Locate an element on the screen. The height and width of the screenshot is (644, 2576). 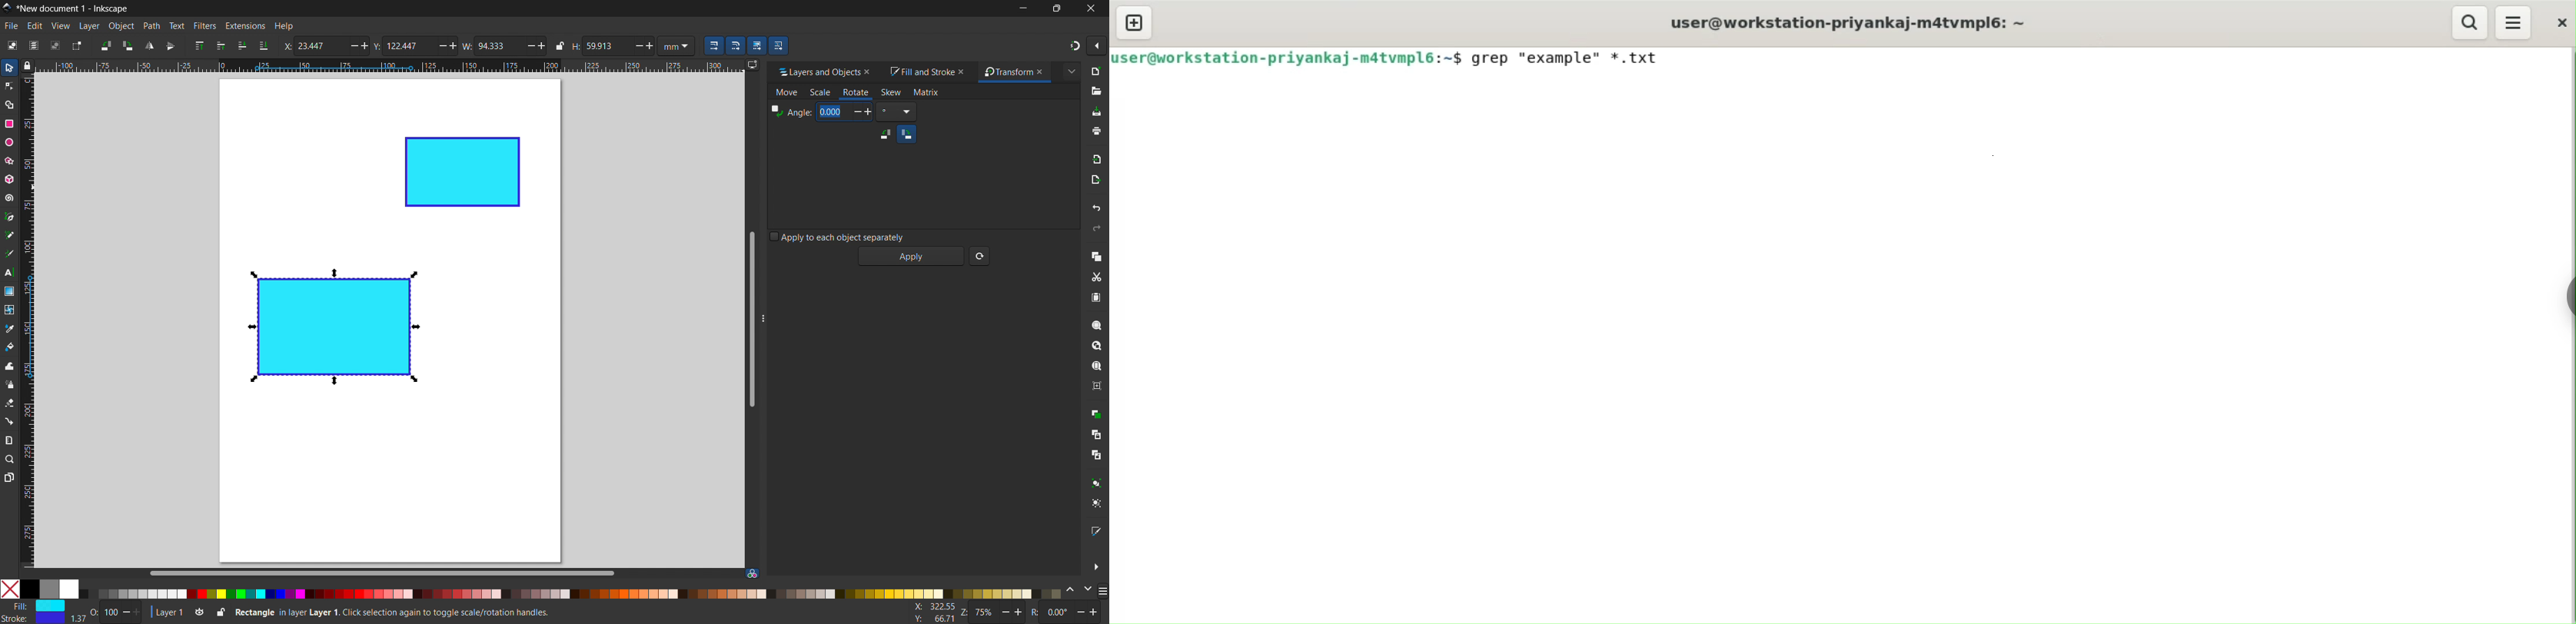
open fill and stroke is located at coordinates (1098, 530).